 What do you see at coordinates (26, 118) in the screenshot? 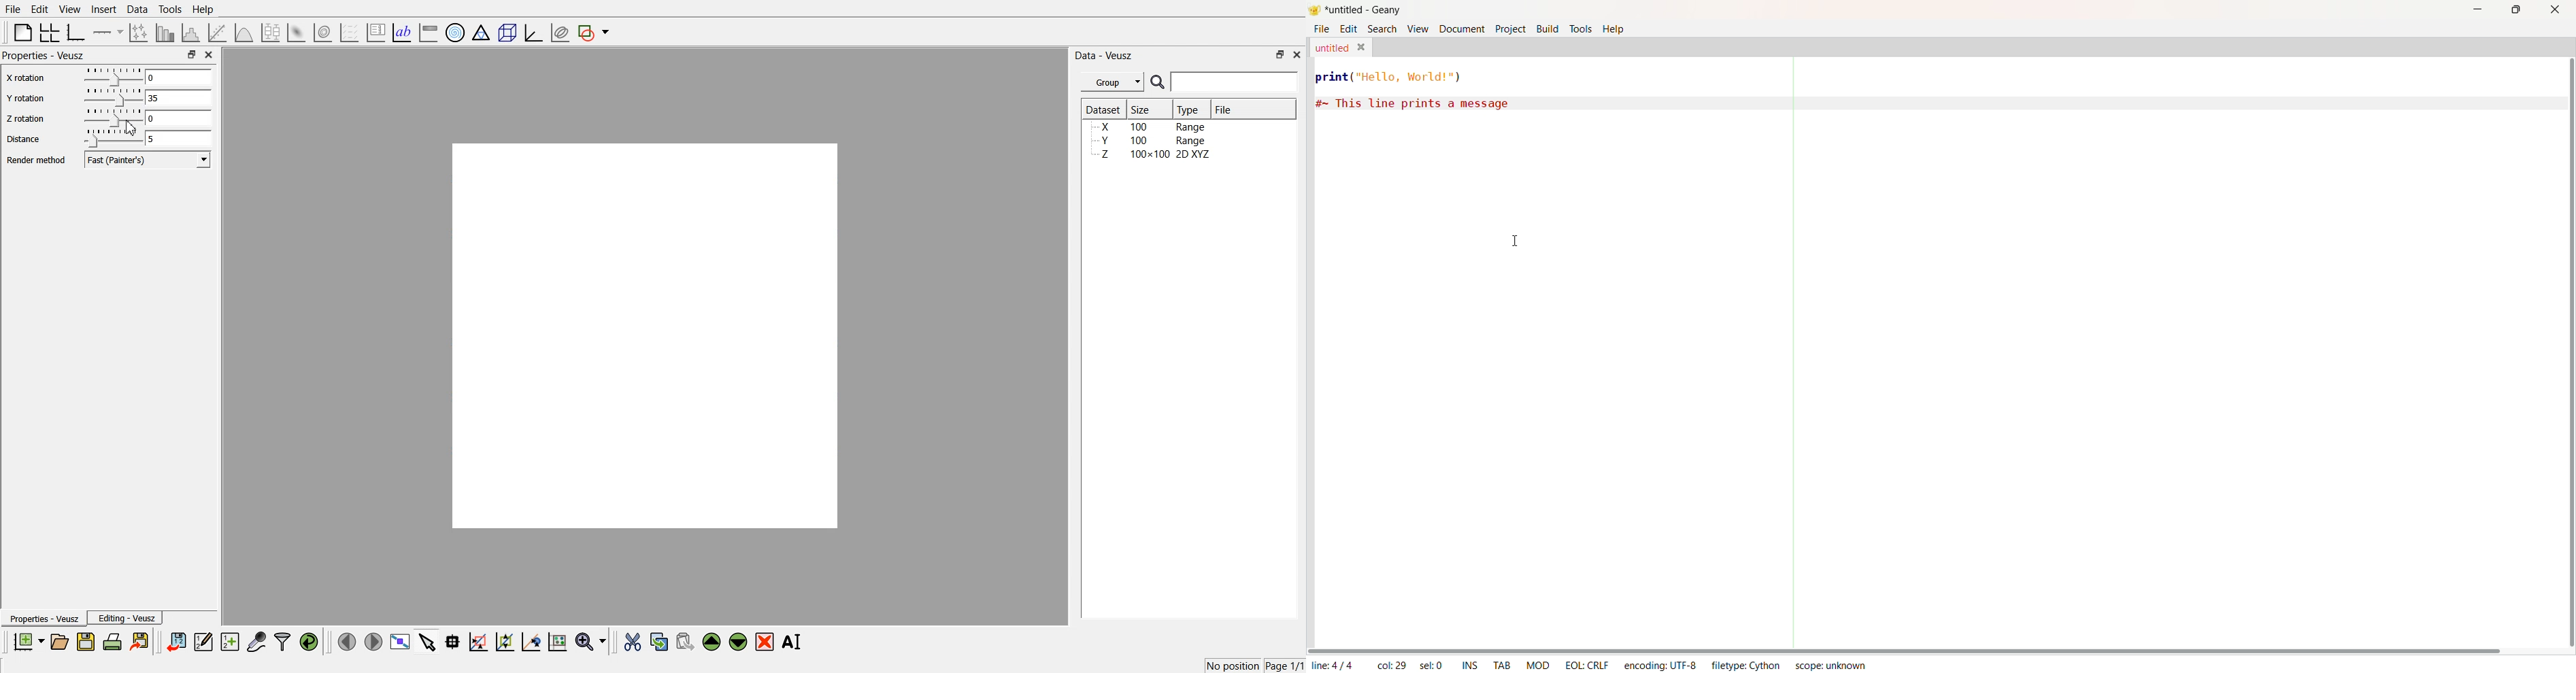
I see `Z rotation` at bounding box center [26, 118].